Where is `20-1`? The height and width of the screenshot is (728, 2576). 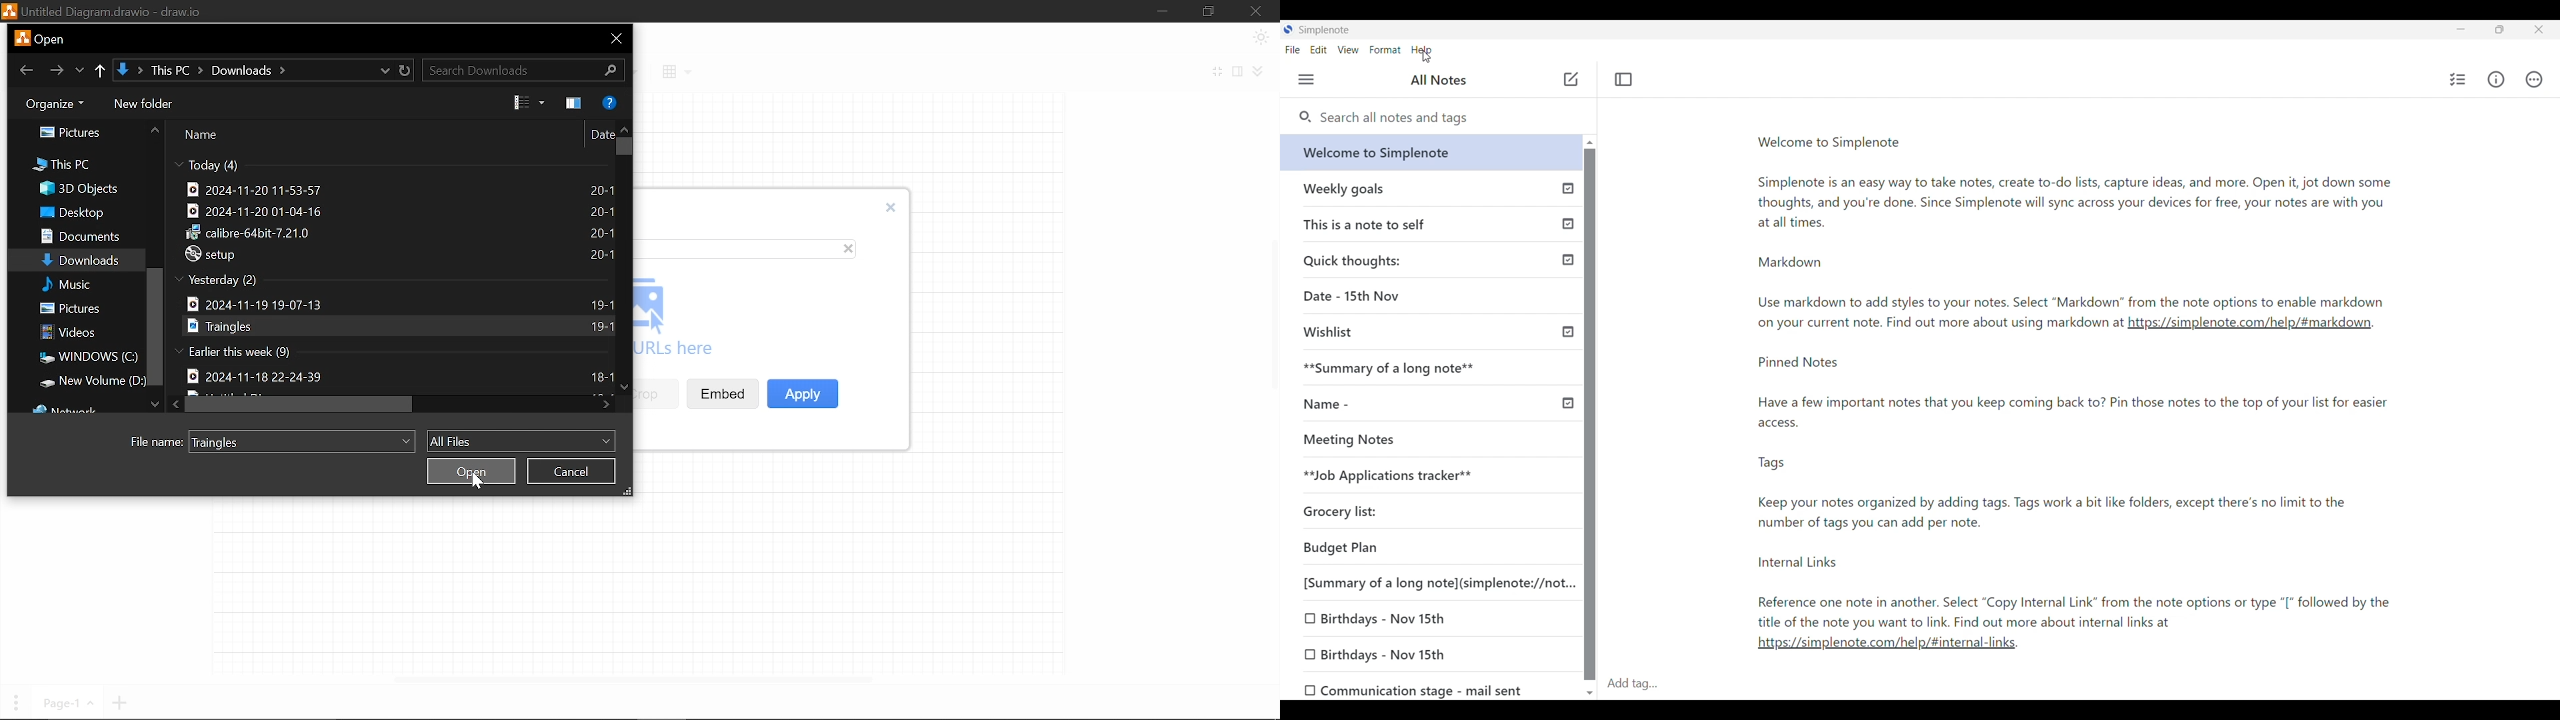
20-1 is located at coordinates (603, 213).